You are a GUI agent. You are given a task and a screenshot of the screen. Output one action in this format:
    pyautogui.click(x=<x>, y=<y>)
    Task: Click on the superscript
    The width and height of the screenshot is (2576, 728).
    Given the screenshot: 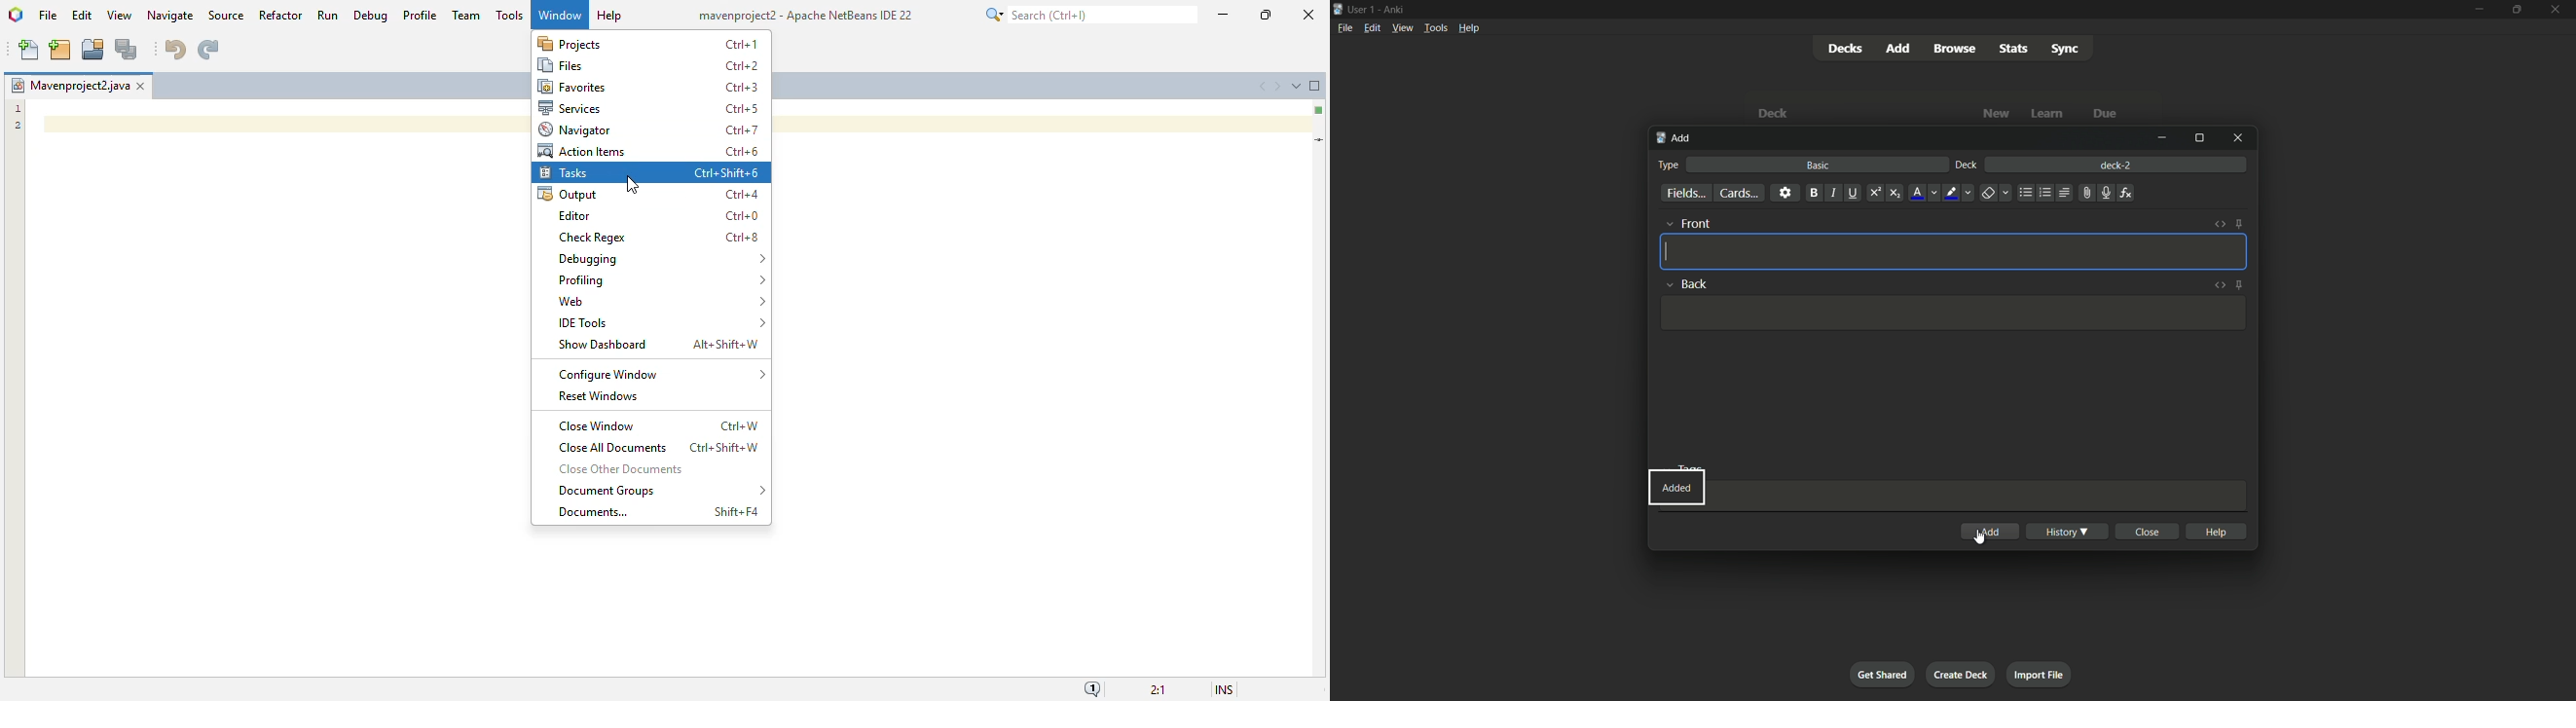 What is the action you would take?
    pyautogui.click(x=1875, y=193)
    